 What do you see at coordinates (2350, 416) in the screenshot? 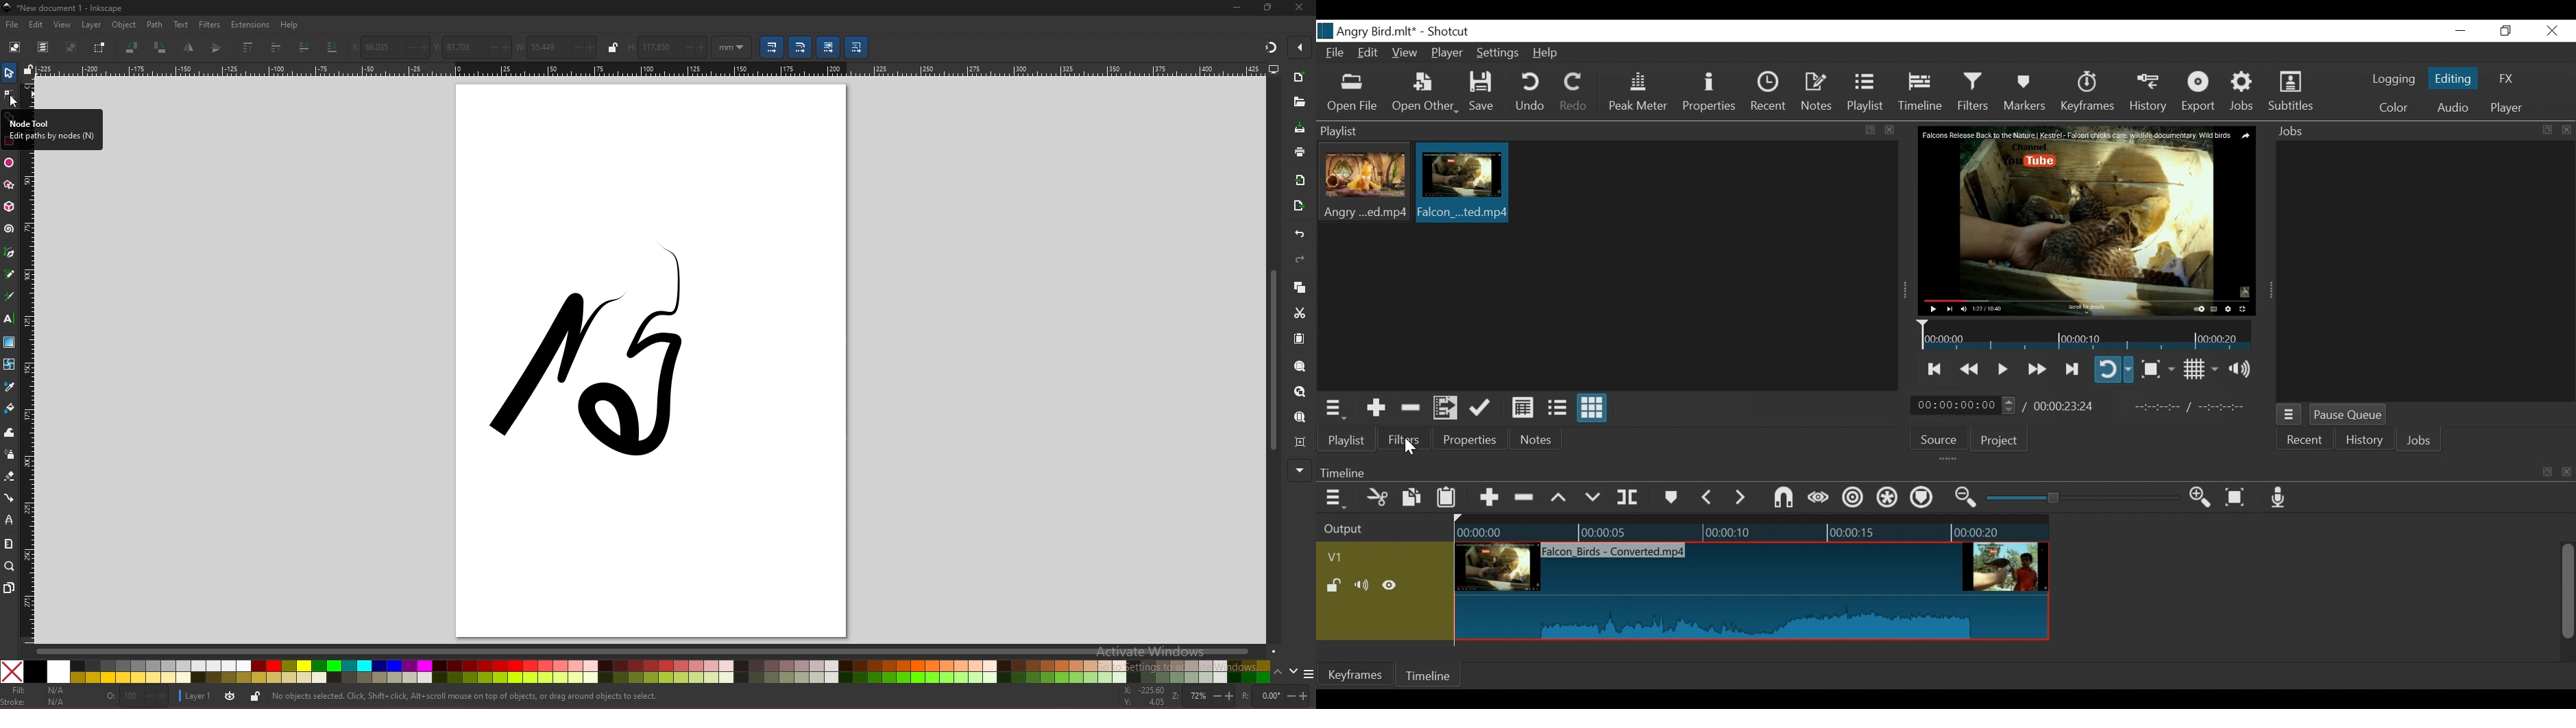
I see `Pause Queue` at bounding box center [2350, 416].